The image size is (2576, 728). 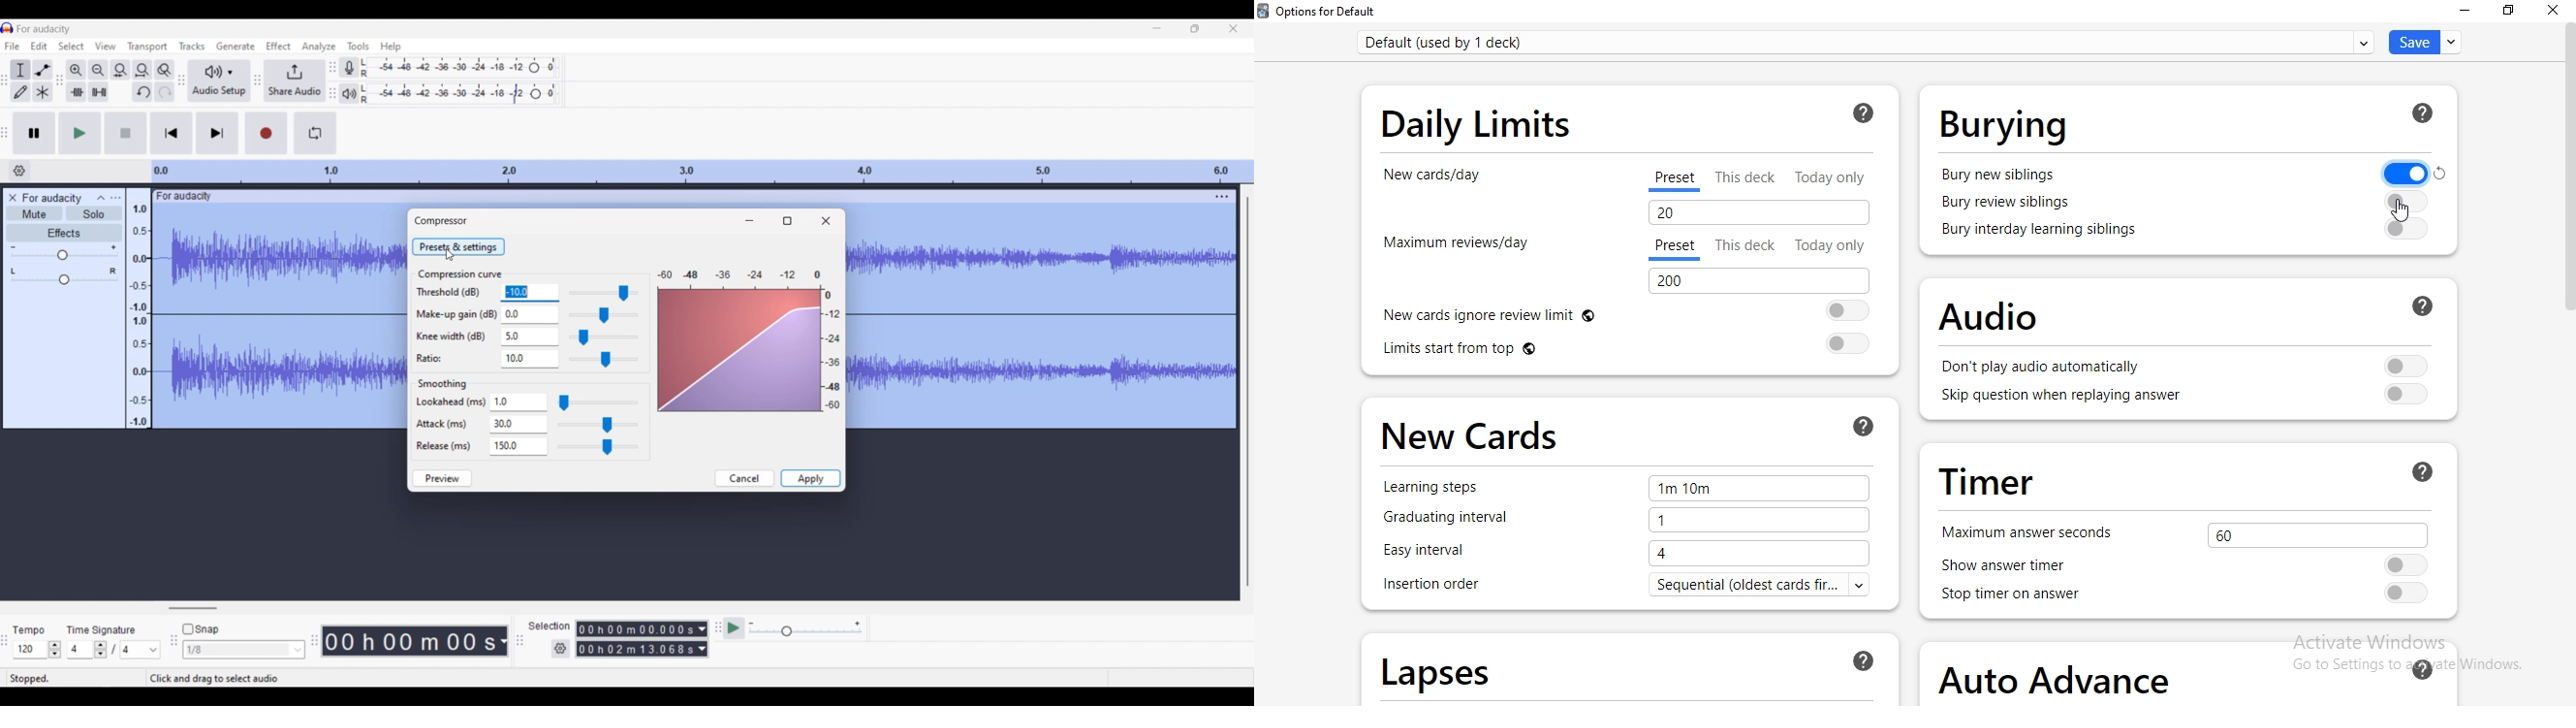 I want to click on preset, so click(x=1678, y=181).